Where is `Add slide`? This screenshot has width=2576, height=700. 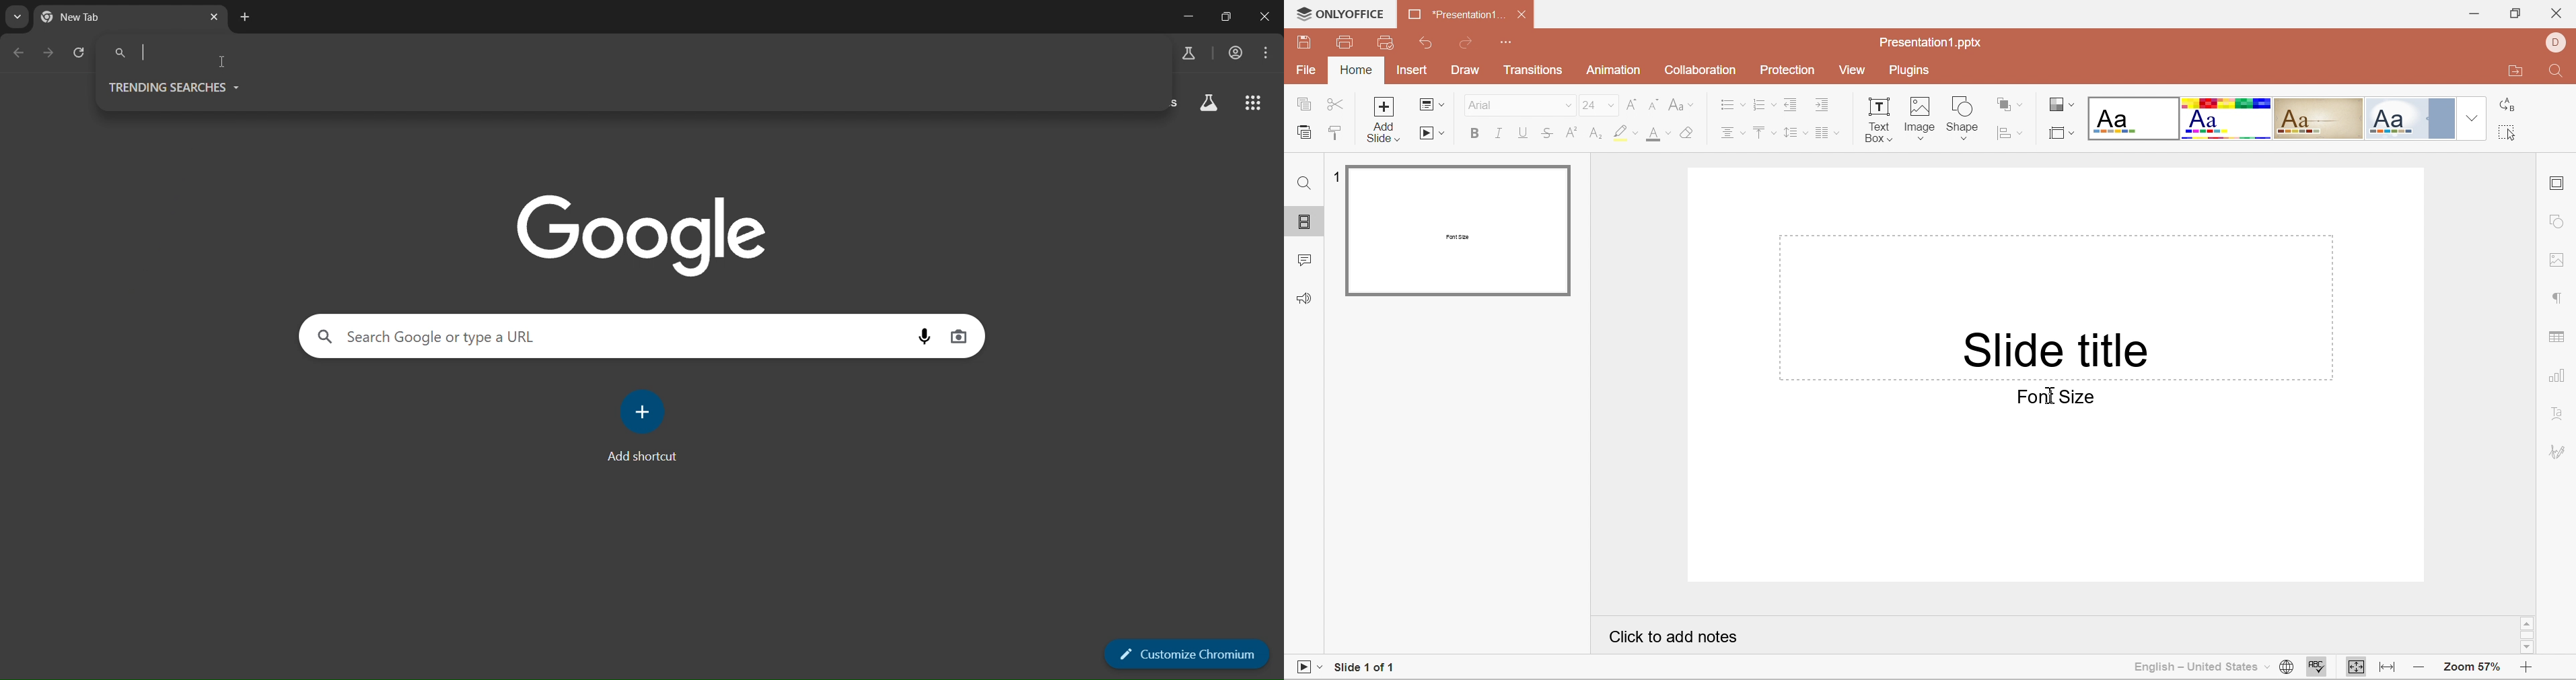 Add slide is located at coordinates (1386, 121).